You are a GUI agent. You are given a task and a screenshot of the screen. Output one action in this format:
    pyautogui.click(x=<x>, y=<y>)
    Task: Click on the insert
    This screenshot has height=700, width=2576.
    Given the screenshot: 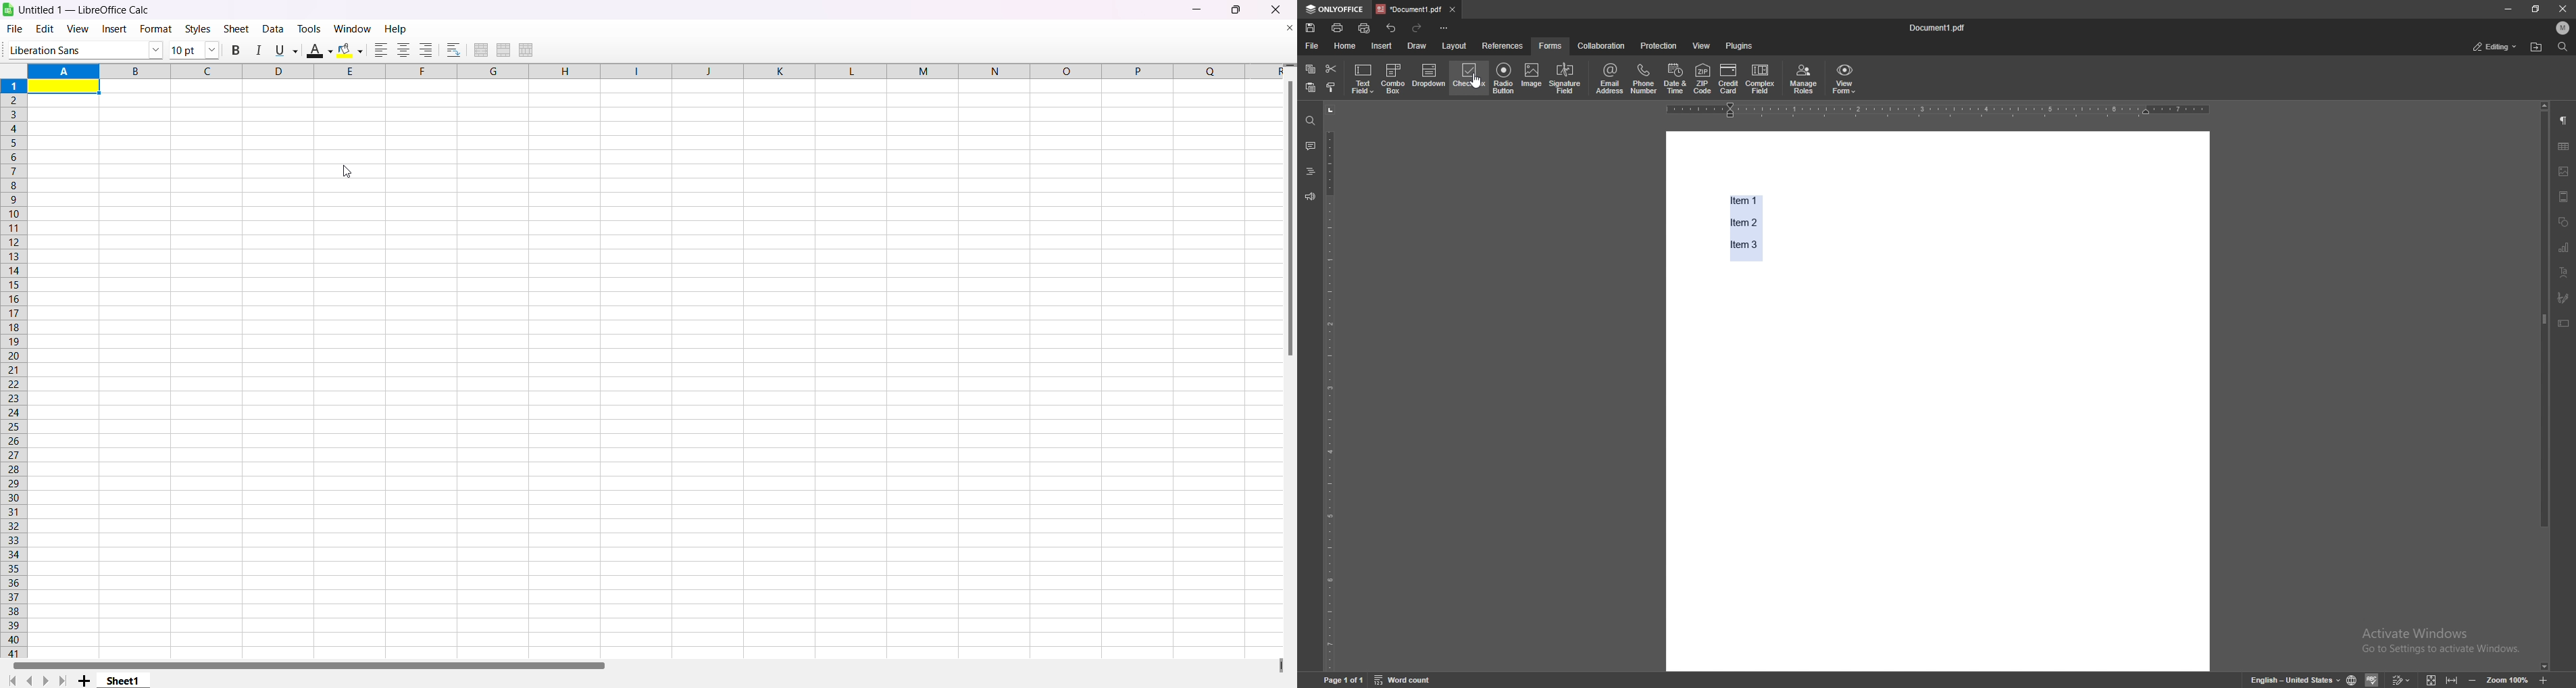 What is the action you would take?
    pyautogui.click(x=113, y=30)
    